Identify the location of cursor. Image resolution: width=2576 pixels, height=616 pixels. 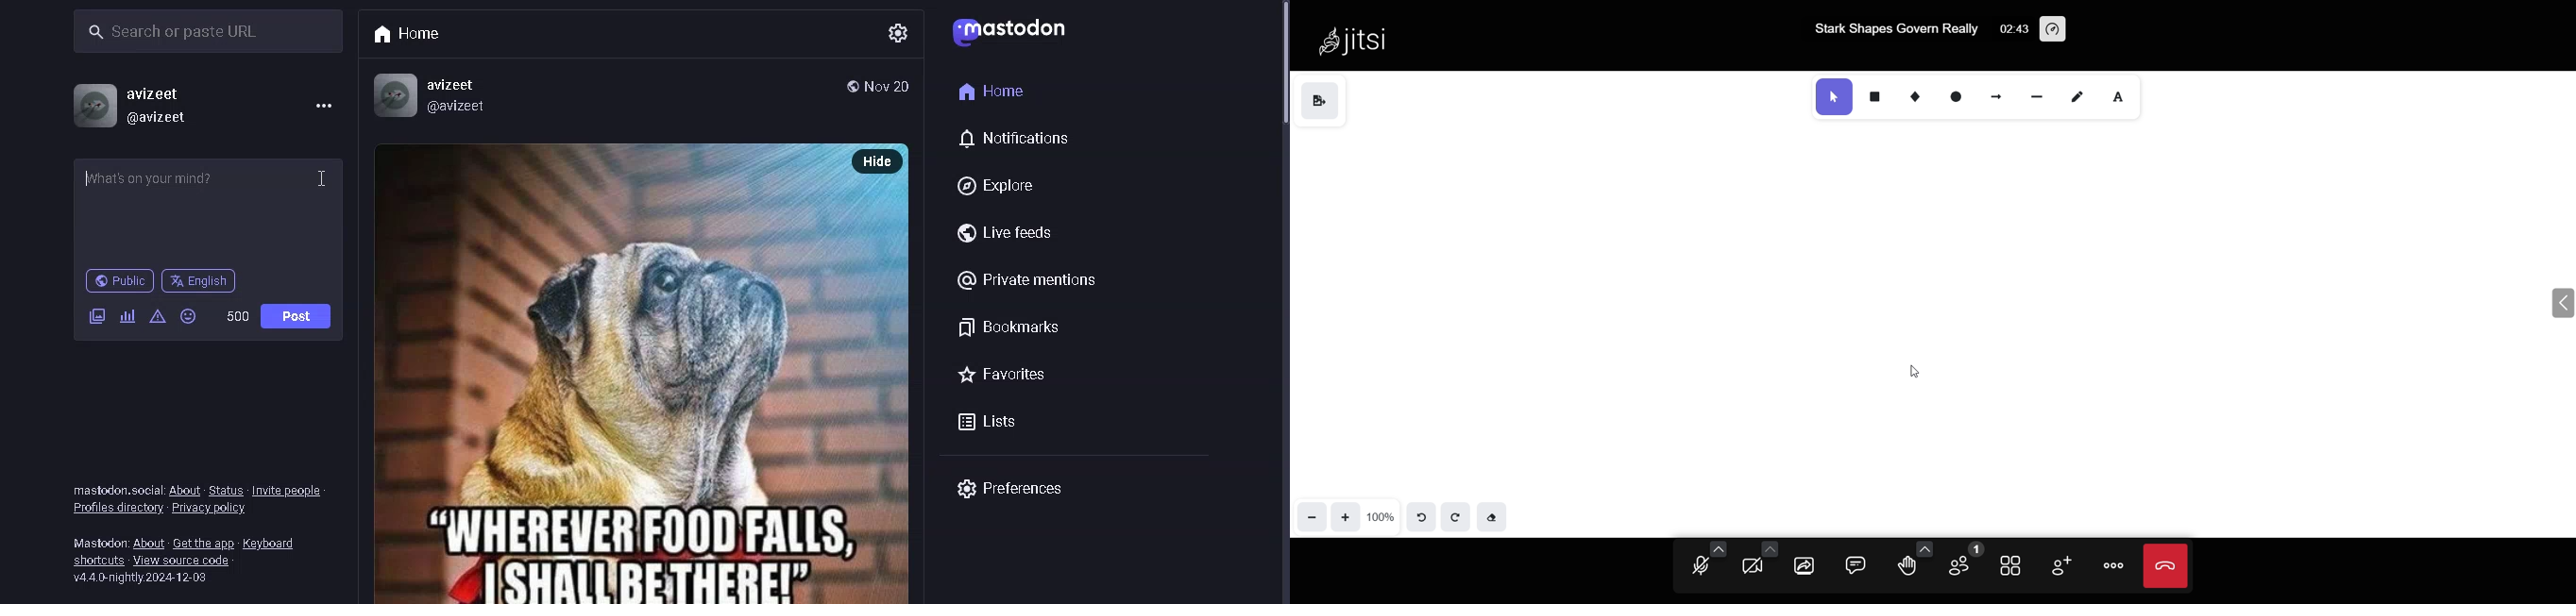
(1900, 374).